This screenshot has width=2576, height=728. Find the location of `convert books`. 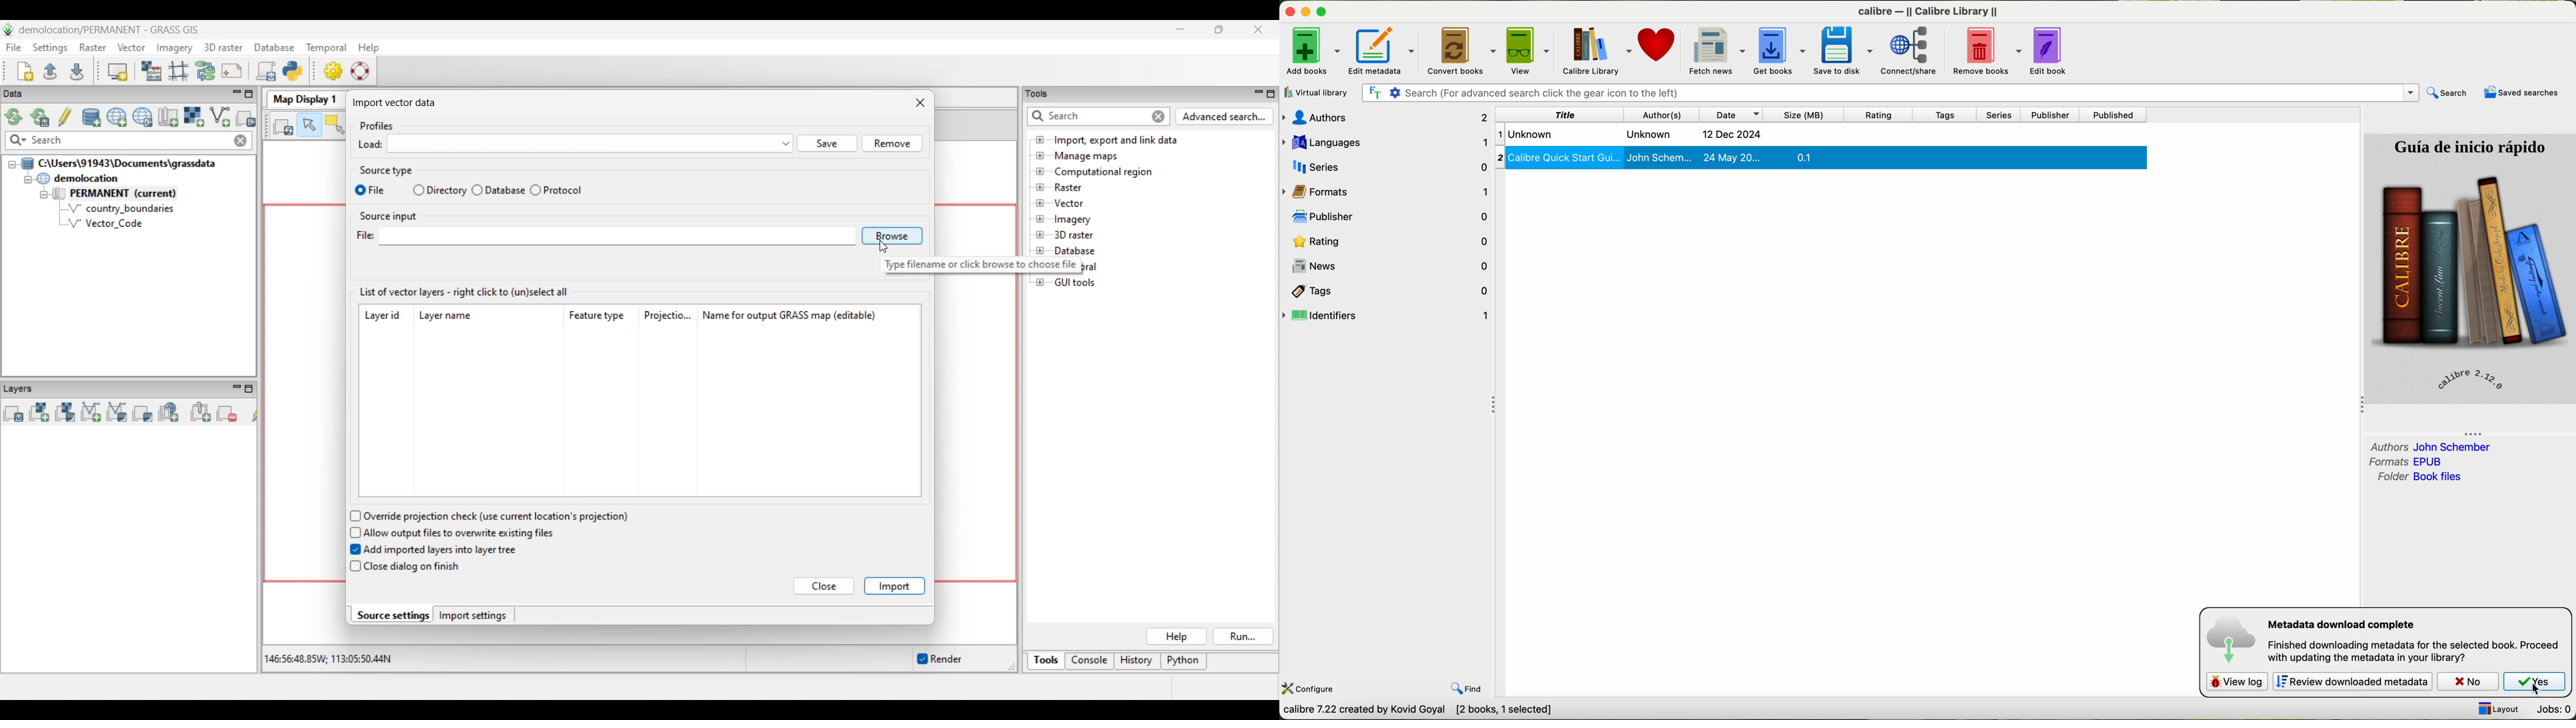

convert books is located at coordinates (1463, 51).